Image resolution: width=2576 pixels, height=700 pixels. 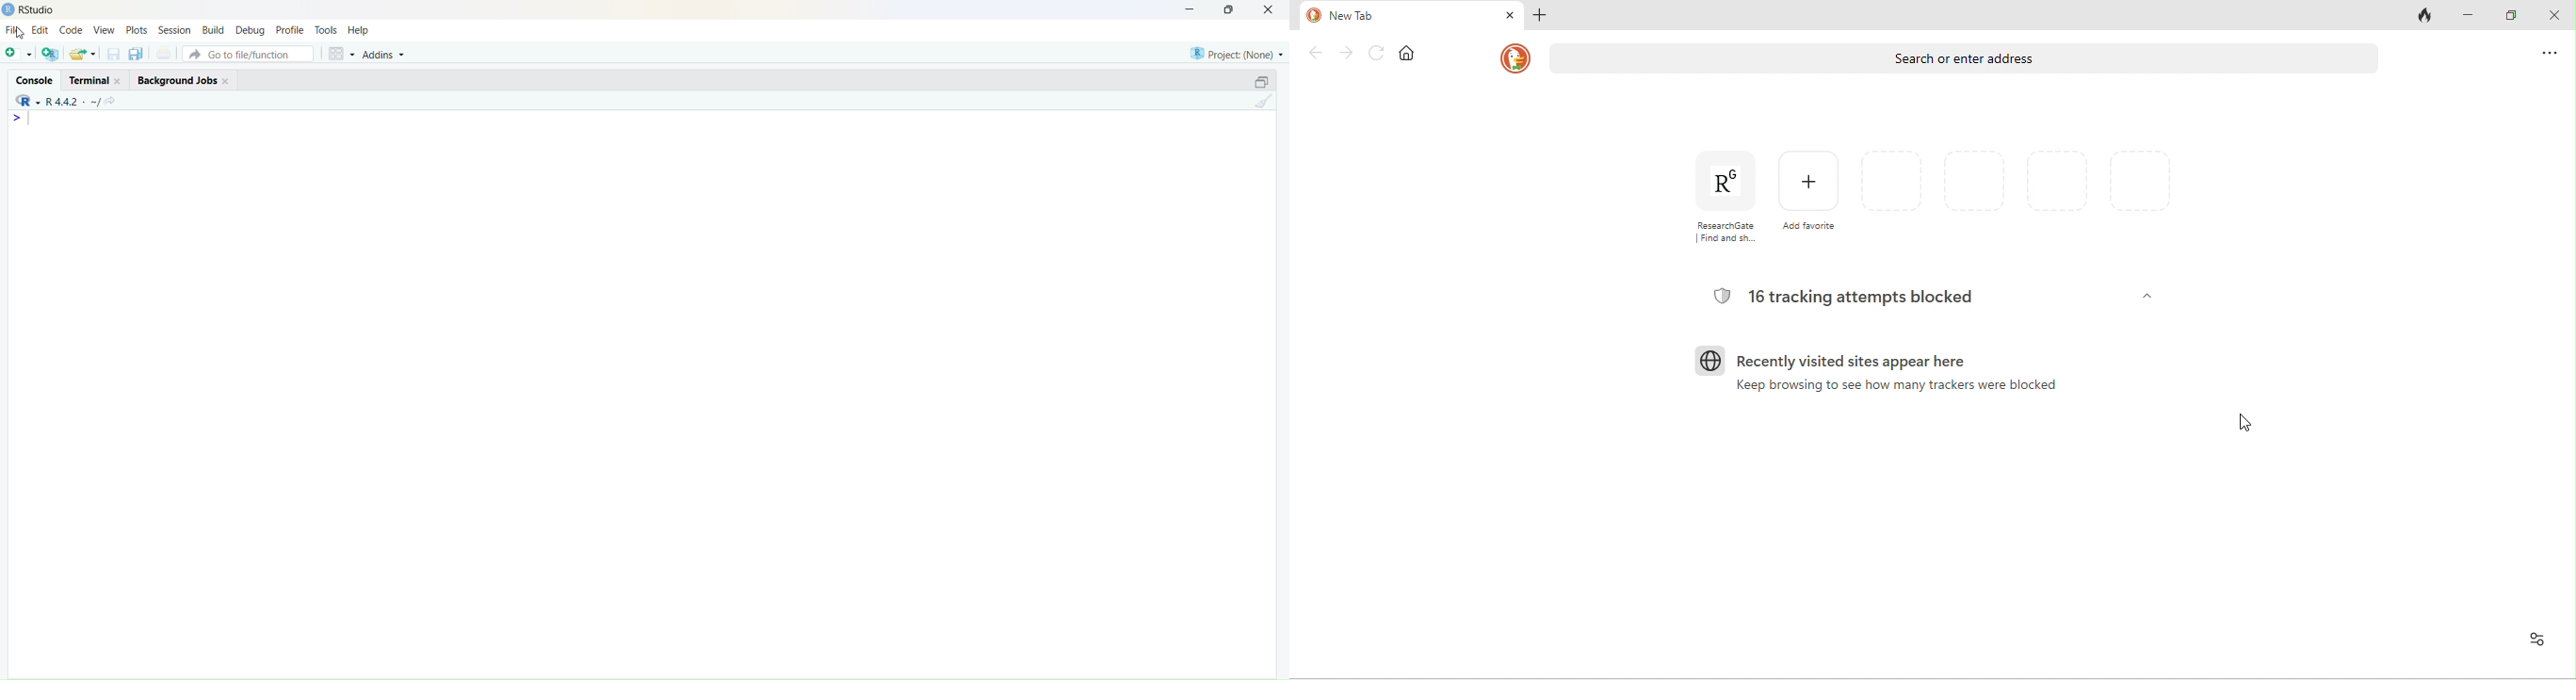 I want to click on File, so click(x=14, y=29).